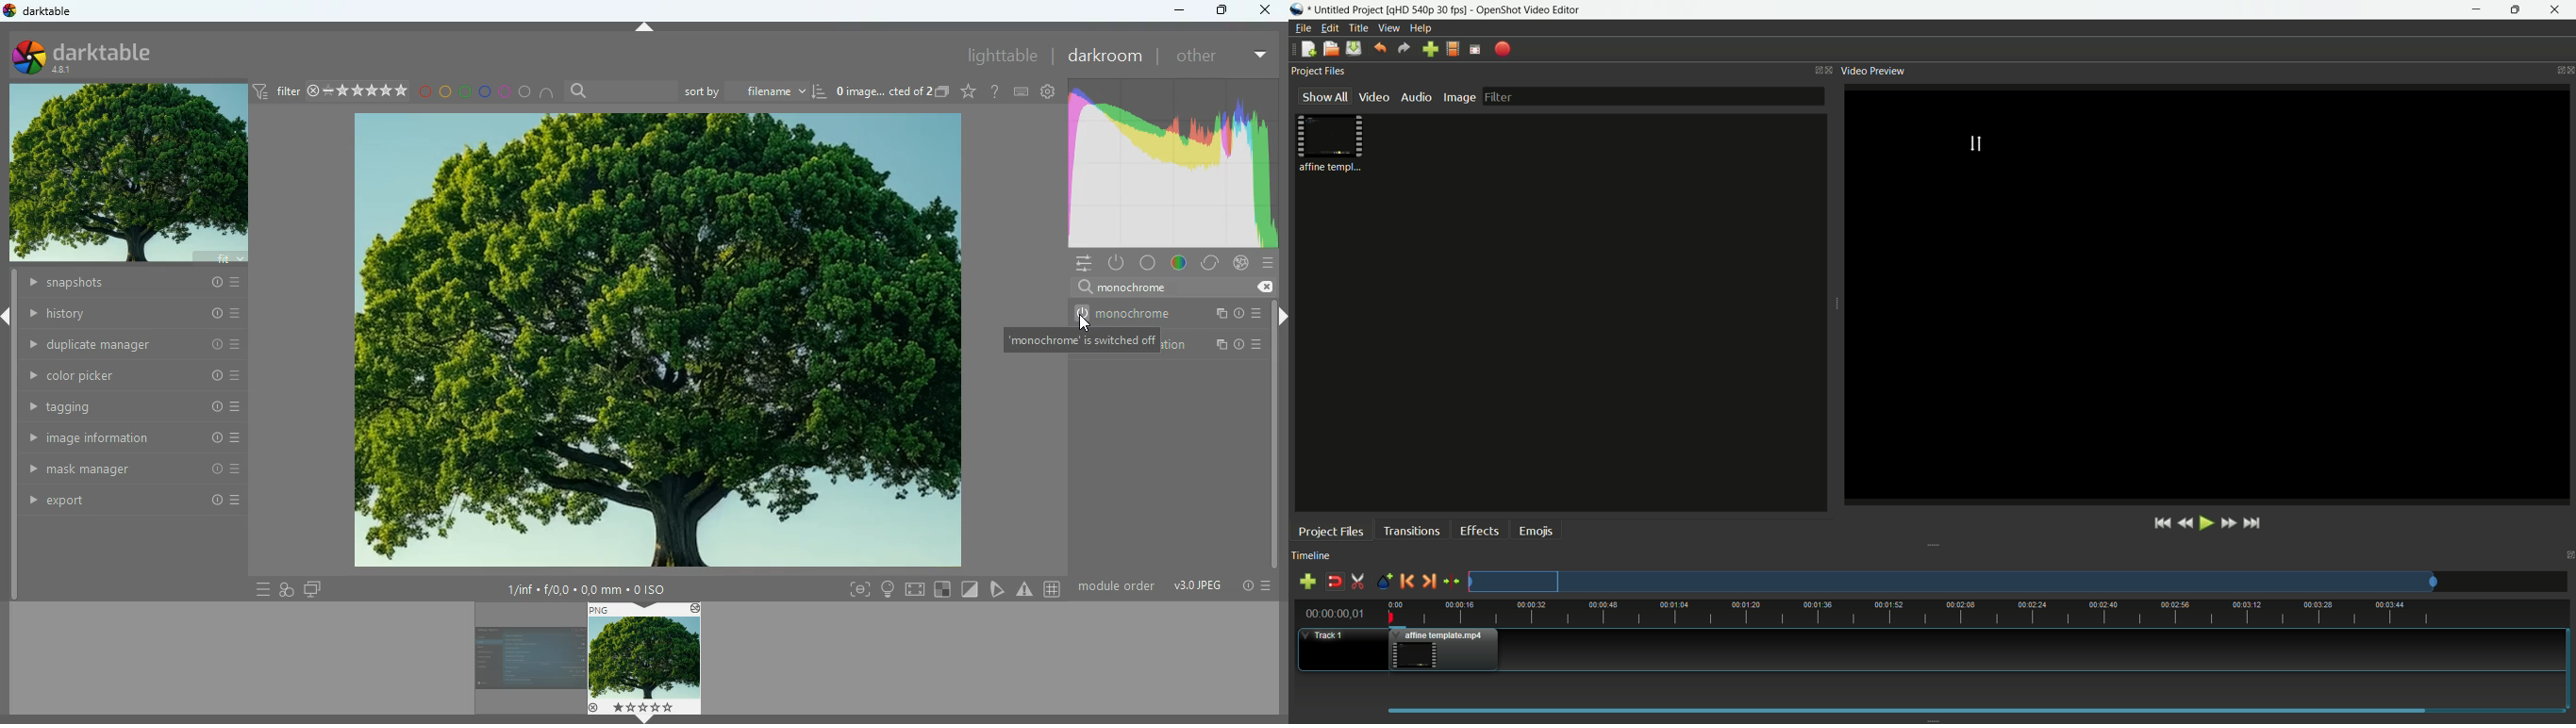 The width and height of the screenshot is (2576, 728). What do you see at coordinates (1174, 263) in the screenshot?
I see `color` at bounding box center [1174, 263].